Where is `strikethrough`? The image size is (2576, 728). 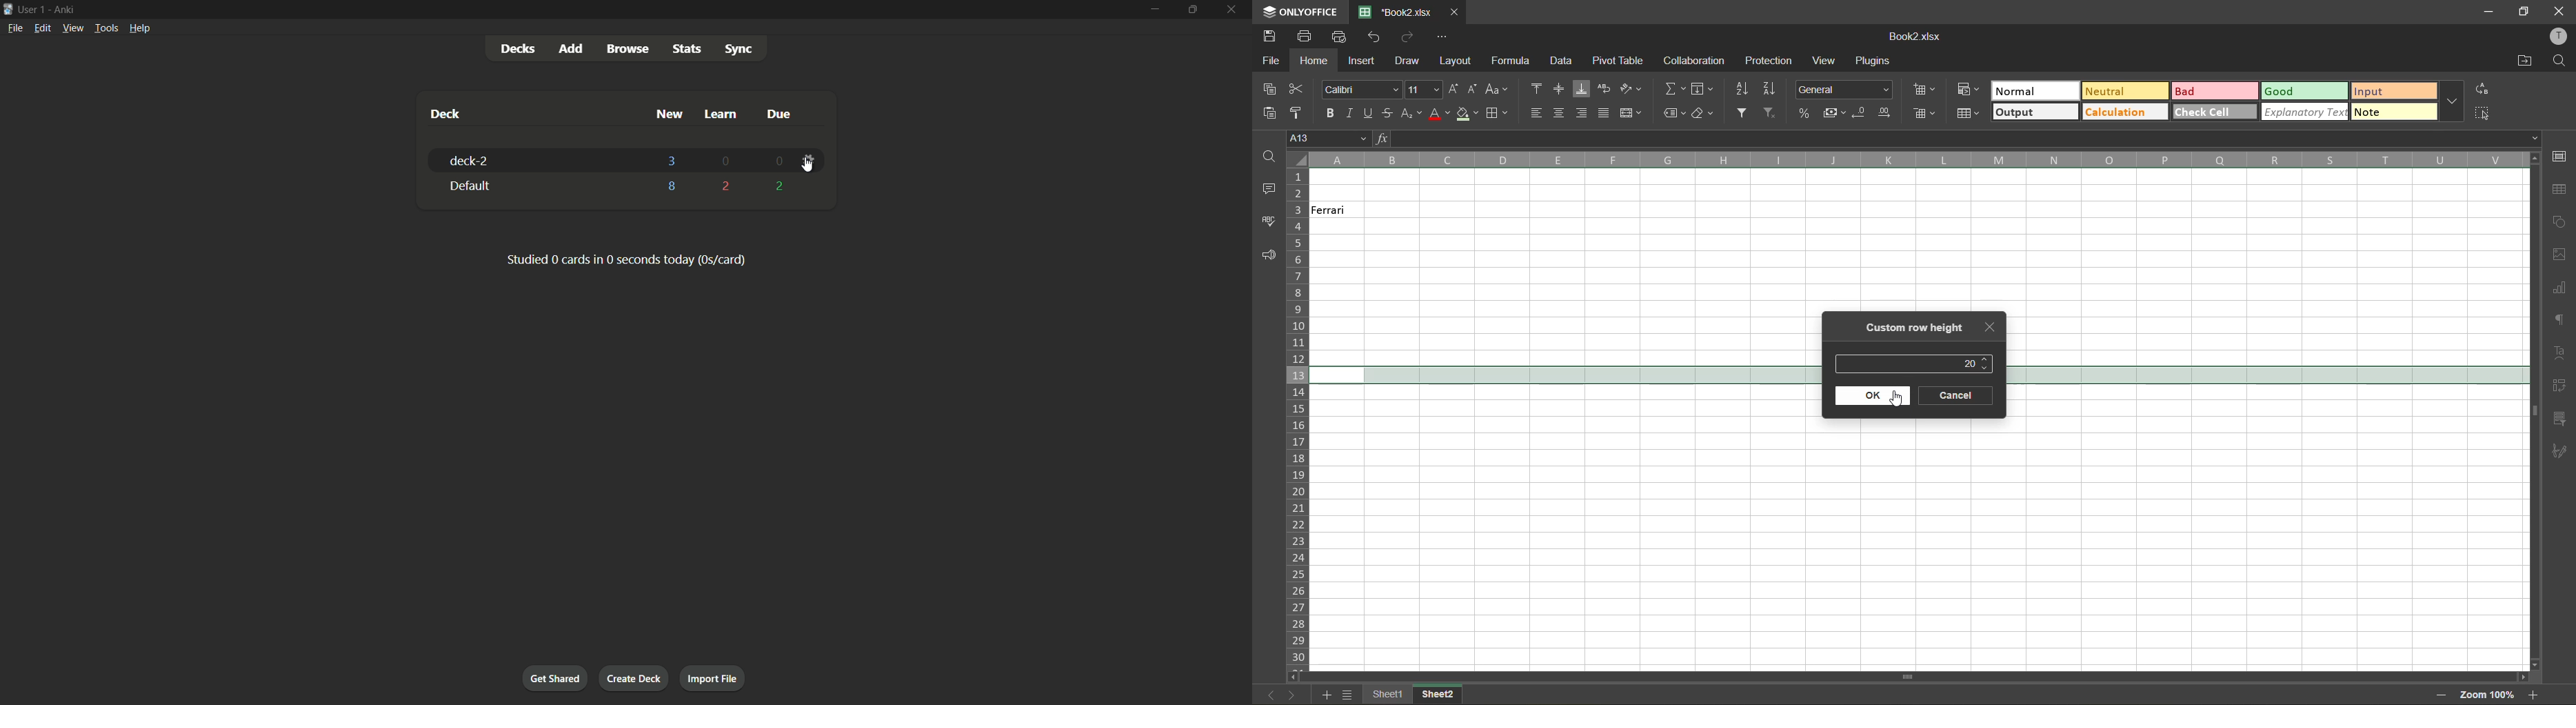
strikethrough is located at coordinates (1385, 112).